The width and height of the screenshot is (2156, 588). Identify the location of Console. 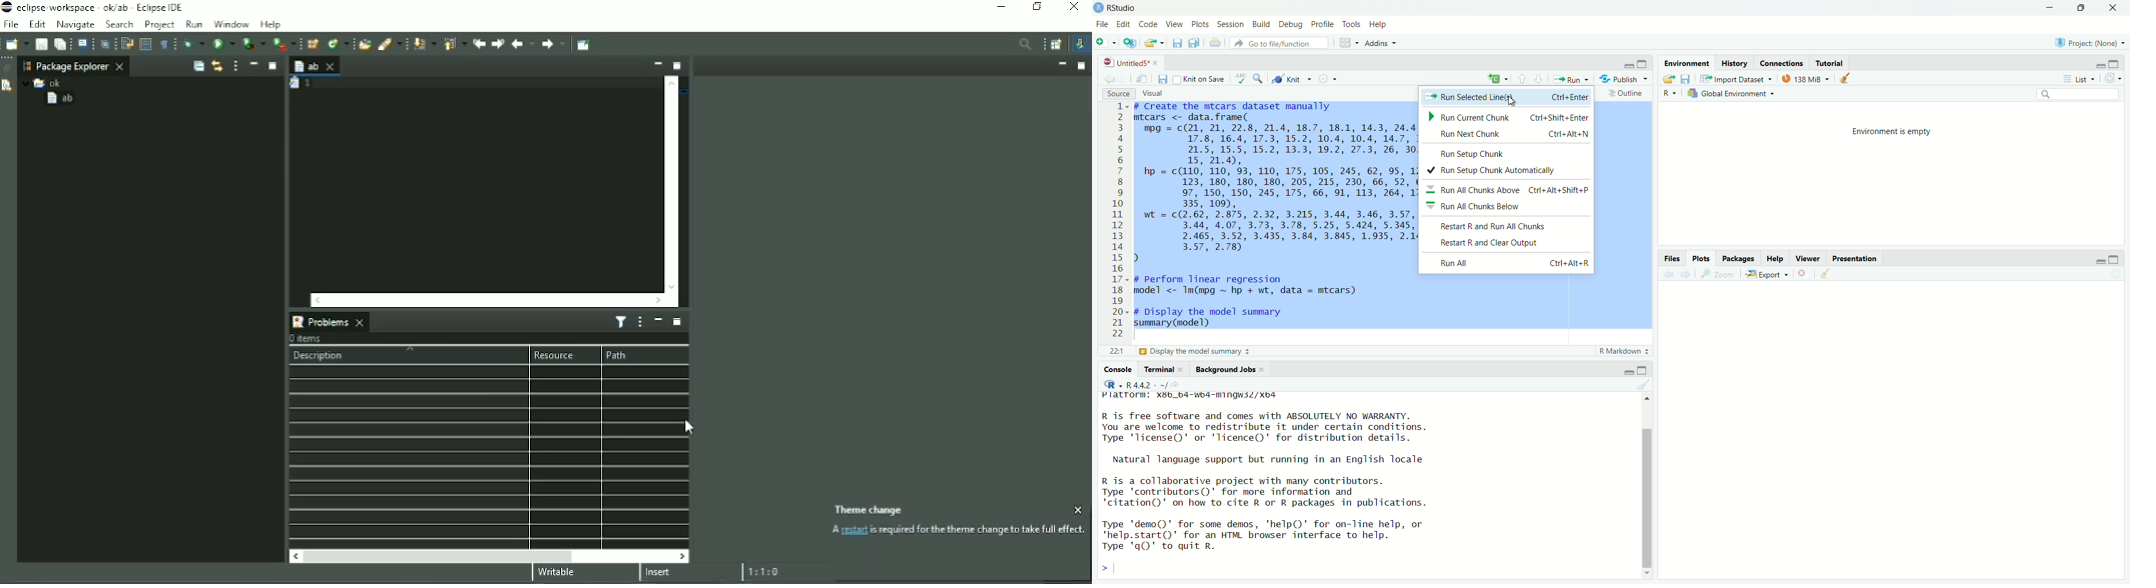
(1117, 370).